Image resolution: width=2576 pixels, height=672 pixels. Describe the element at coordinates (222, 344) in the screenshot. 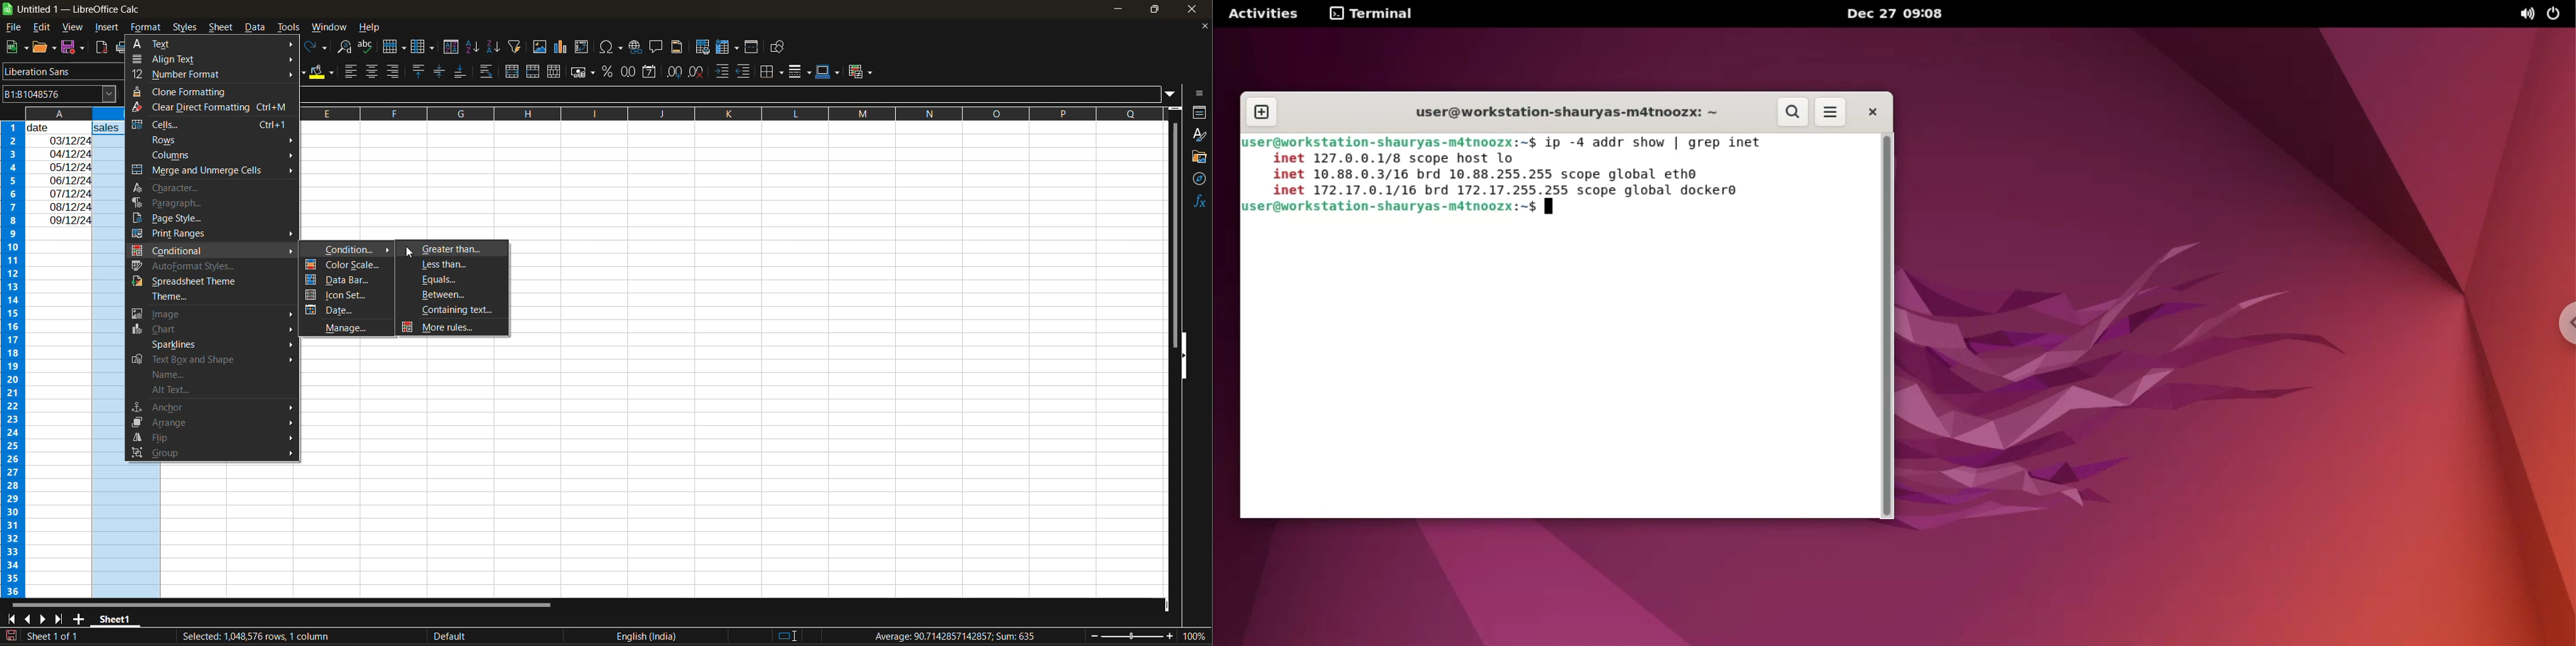

I see `sparklines` at that location.